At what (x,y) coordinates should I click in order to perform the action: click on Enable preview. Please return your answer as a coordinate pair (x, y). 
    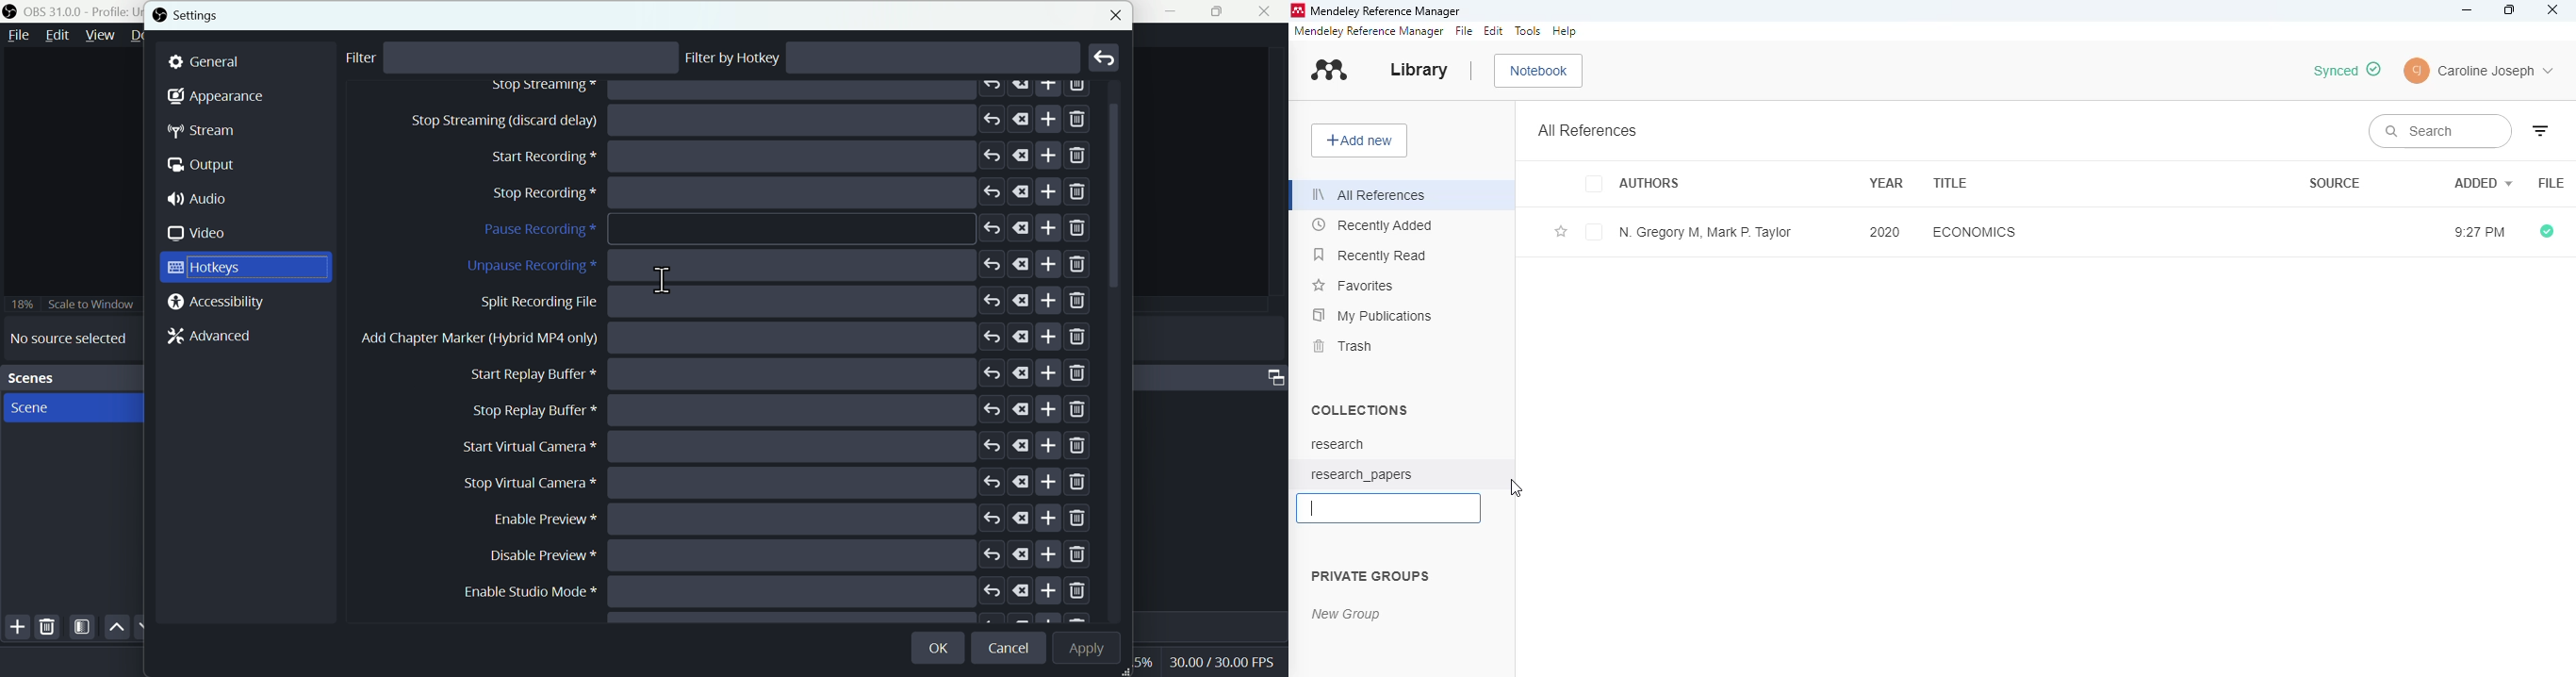
    Looking at the image, I should click on (792, 518).